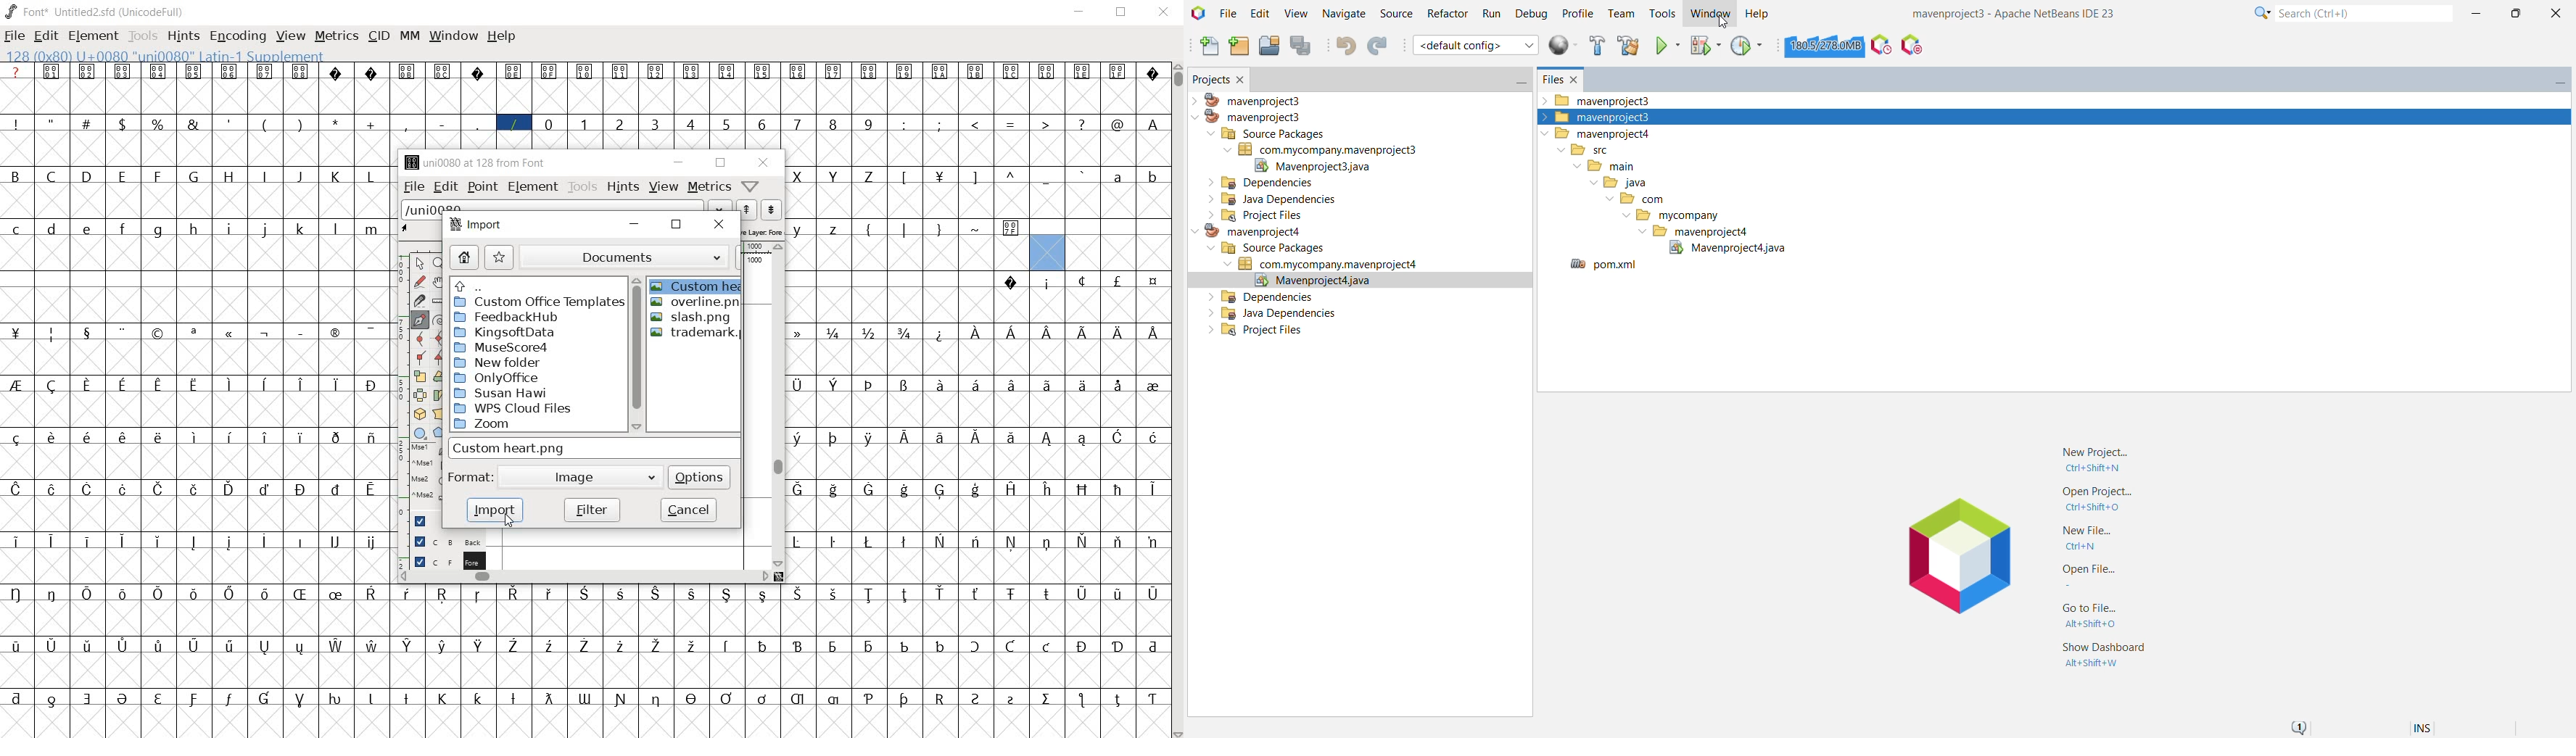 This screenshot has height=756, width=2576. Describe the element at coordinates (409, 187) in the screenshot. I see `file` at that location.